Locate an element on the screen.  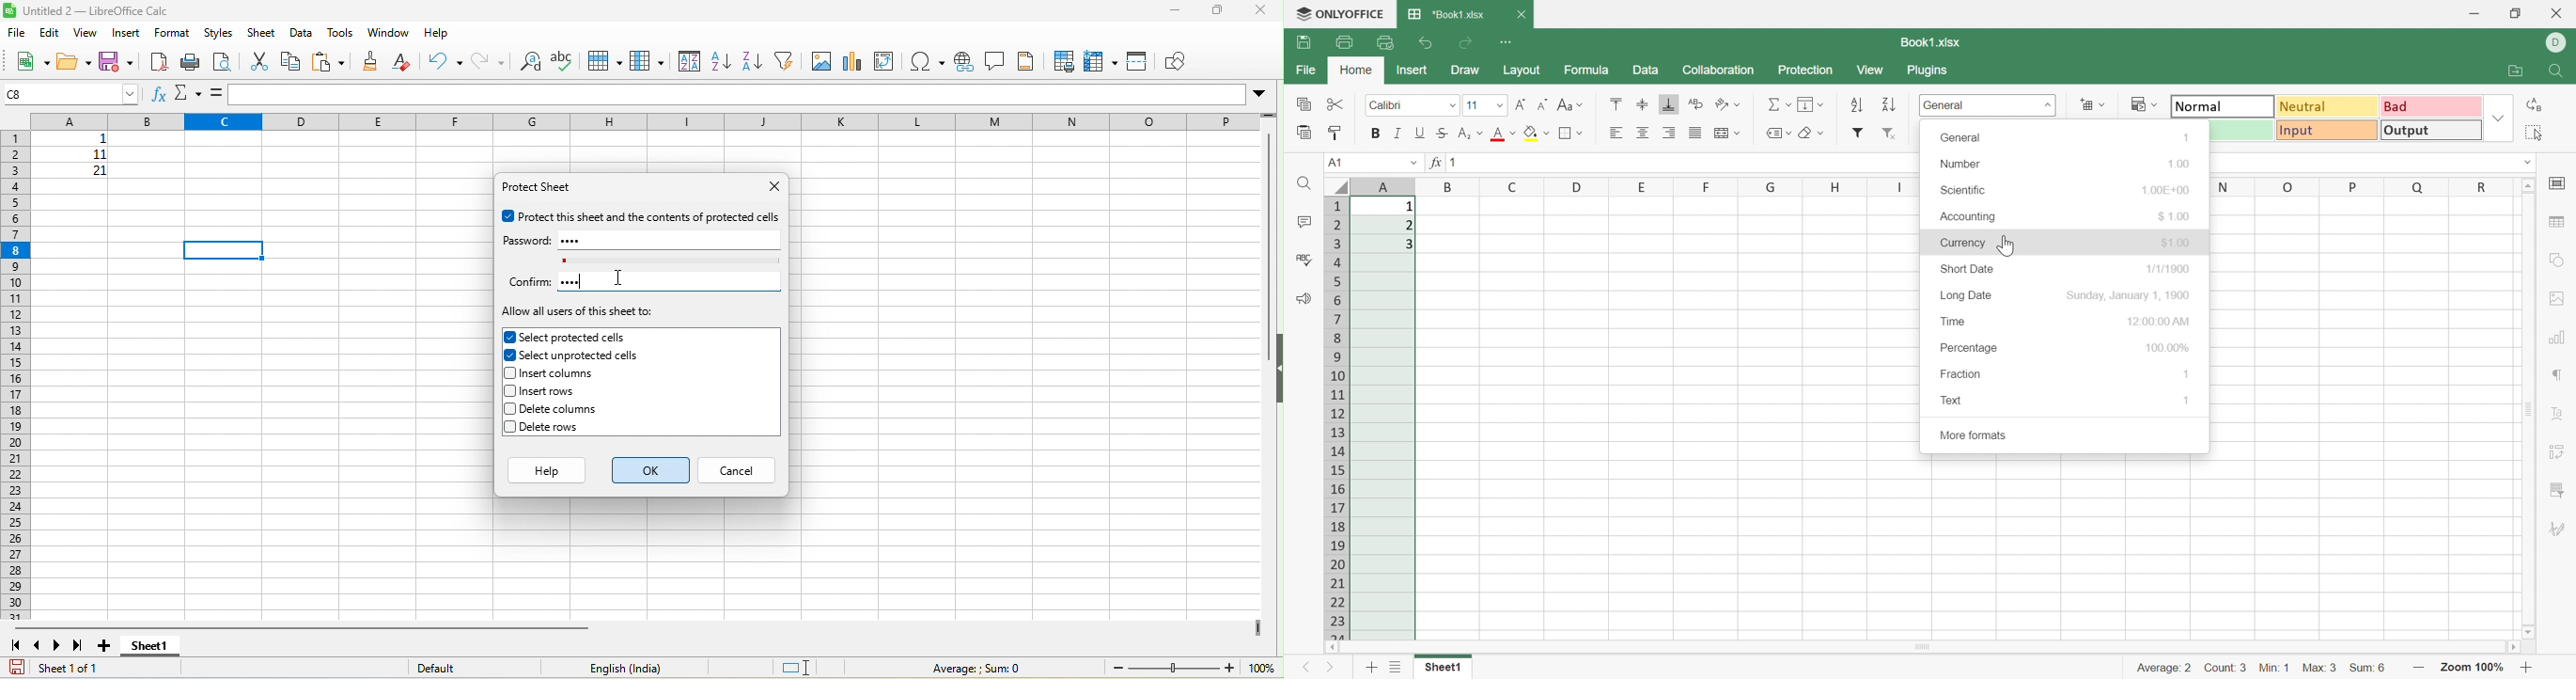
cancel is located at coordinates (738, 467).